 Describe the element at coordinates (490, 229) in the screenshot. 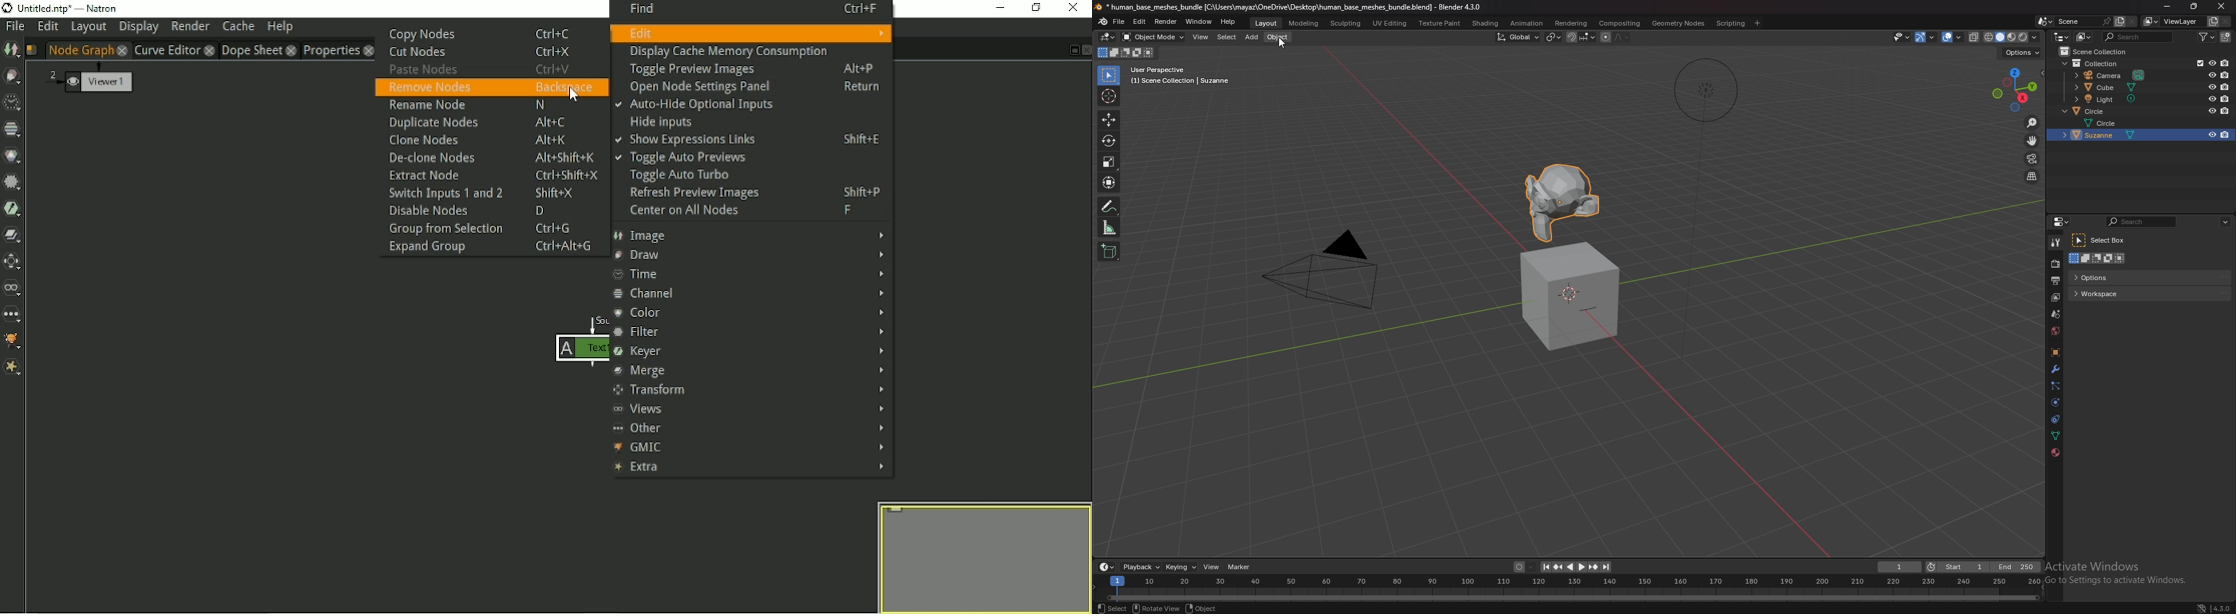

I see `Group from Selection` at that location.